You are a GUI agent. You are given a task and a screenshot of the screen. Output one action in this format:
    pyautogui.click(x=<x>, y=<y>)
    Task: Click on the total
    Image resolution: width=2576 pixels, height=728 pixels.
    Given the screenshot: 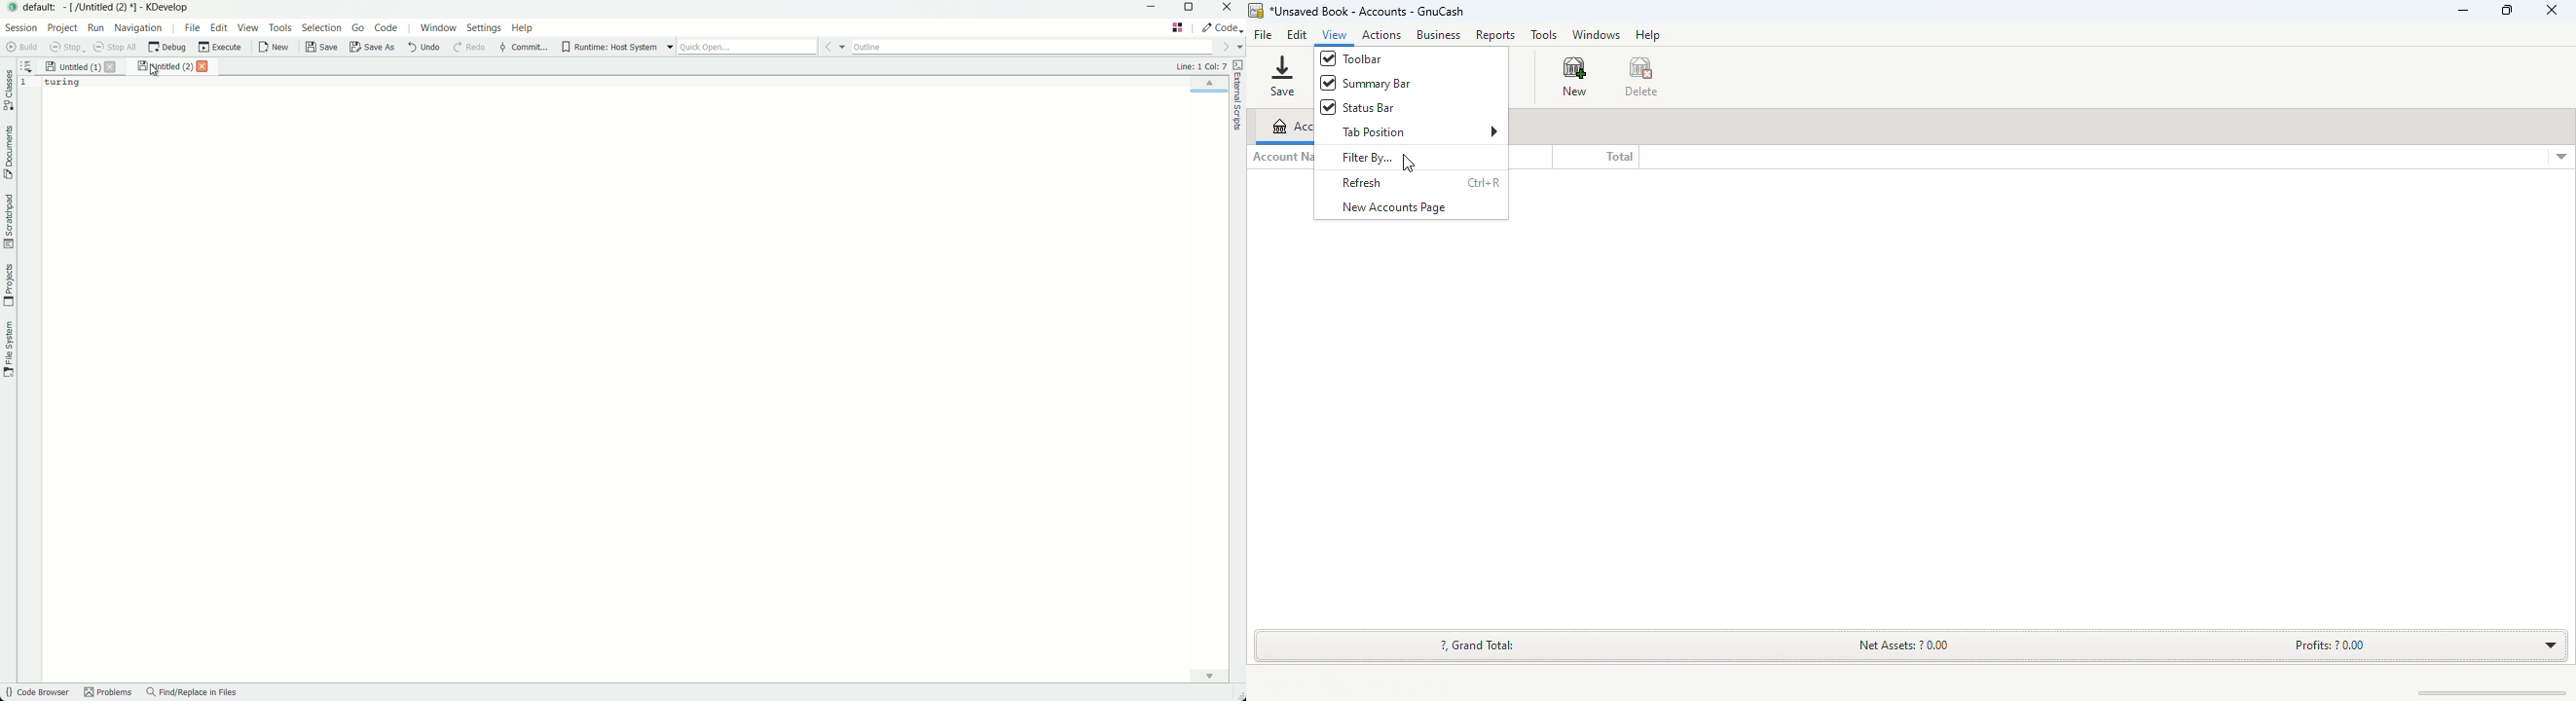 What is the action you would take?
    pyautogui.click(x=1619, y=157)
    